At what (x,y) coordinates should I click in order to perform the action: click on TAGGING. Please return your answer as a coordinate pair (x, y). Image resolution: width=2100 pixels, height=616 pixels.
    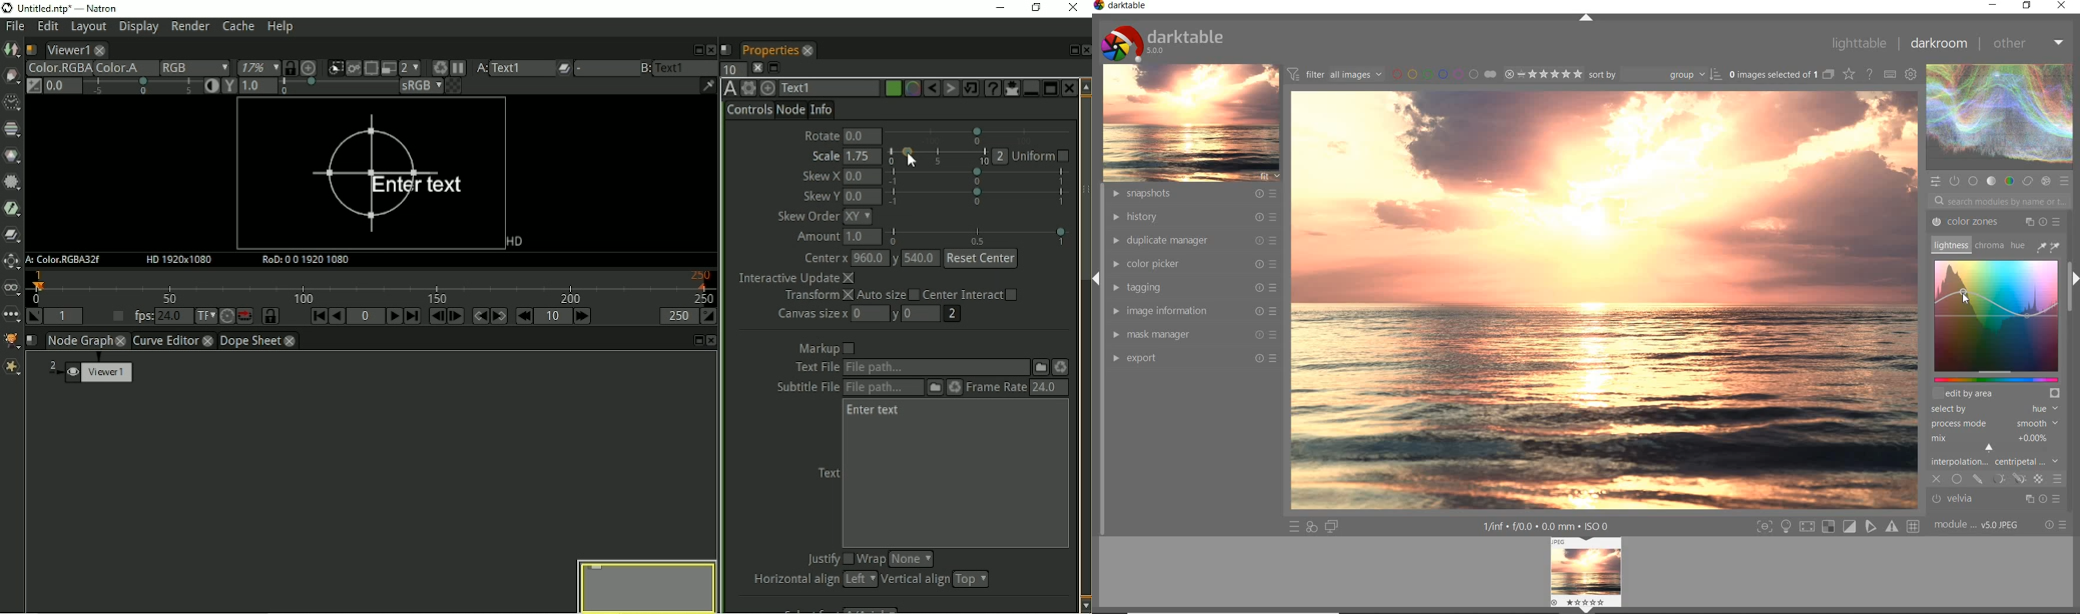
    Looking at the image, I should click on (1193, 286).